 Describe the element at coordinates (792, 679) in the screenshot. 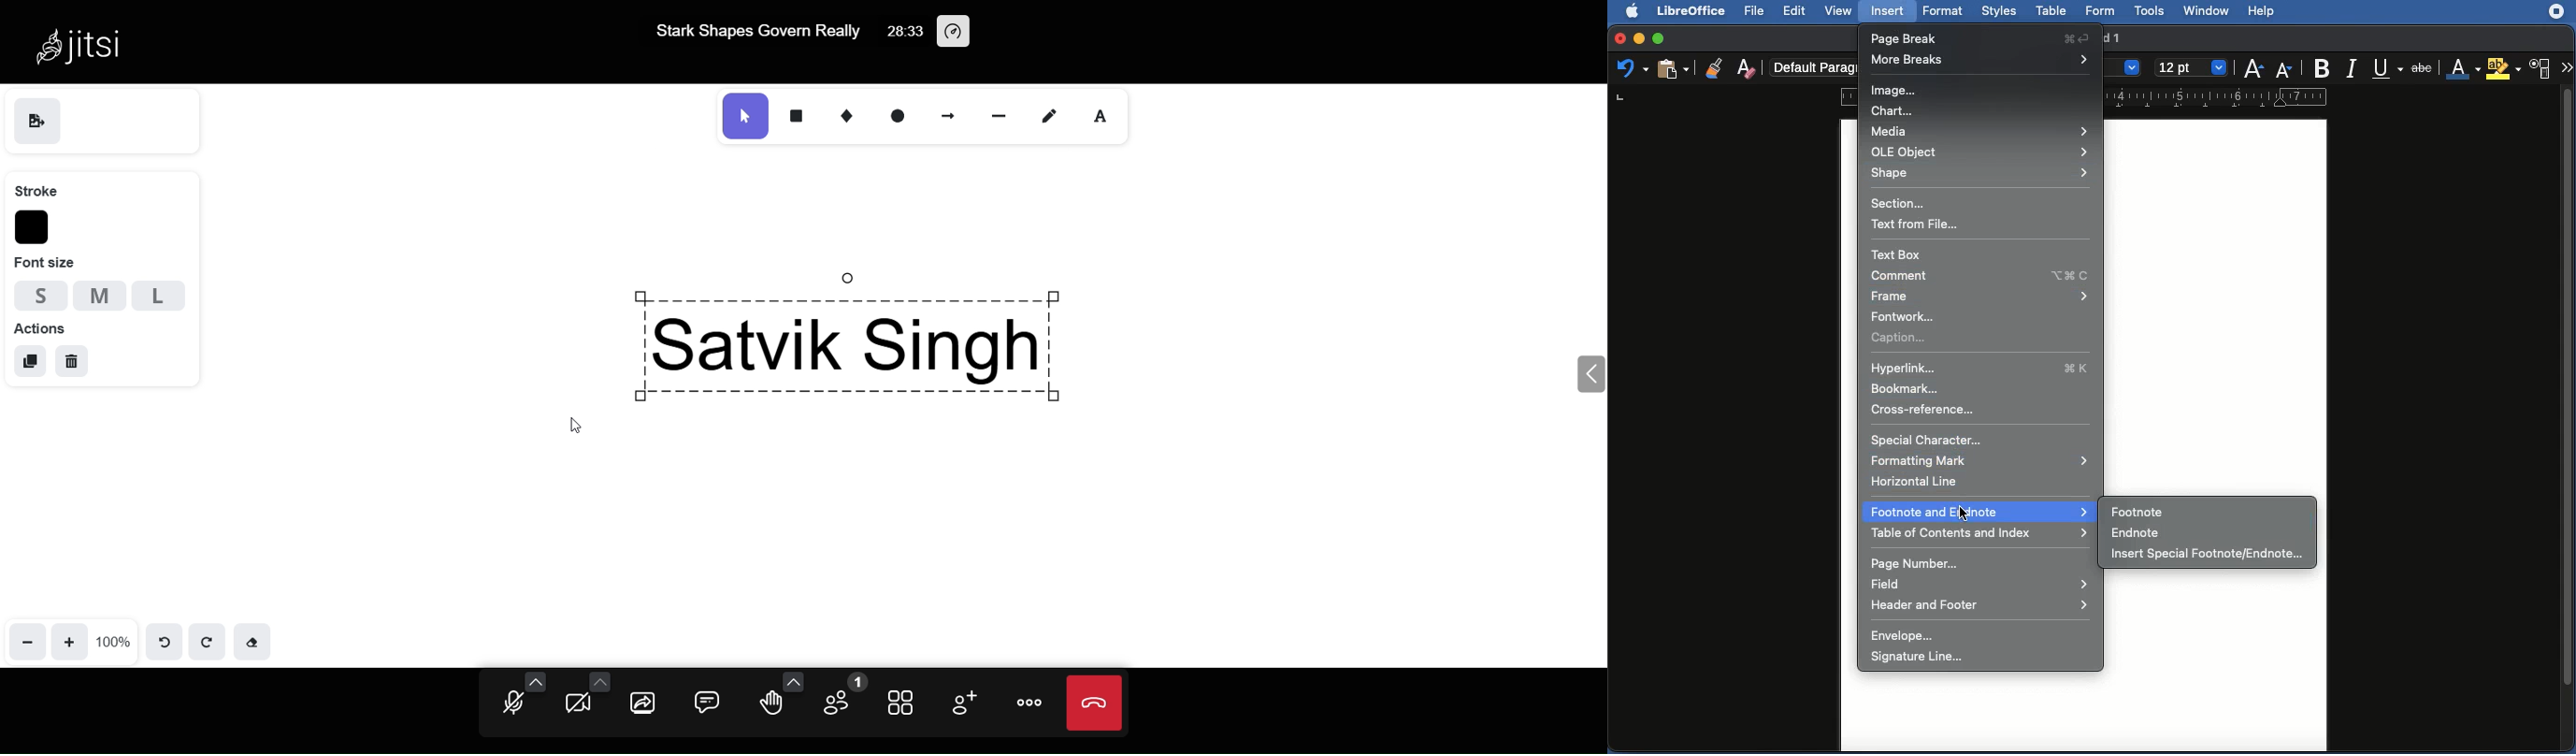

I see `more emoji` at that location.